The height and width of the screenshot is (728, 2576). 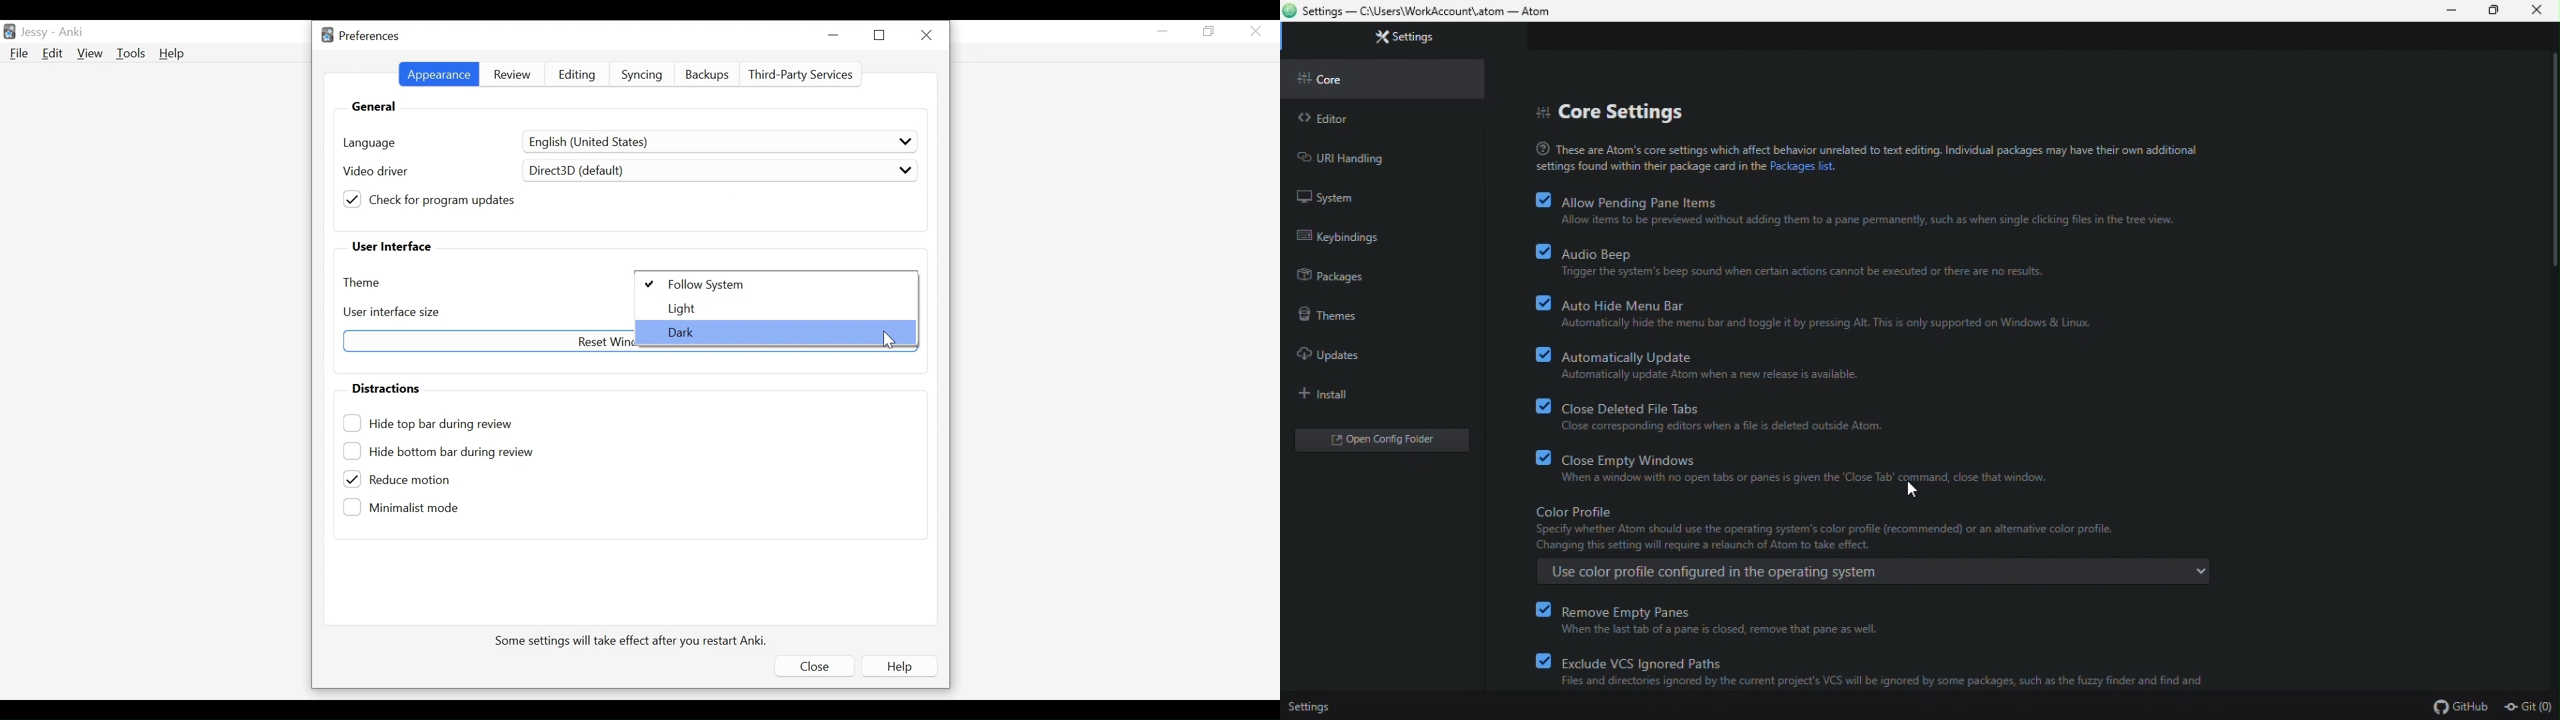 I want to click on Cursor, so click(x=888, y=338).